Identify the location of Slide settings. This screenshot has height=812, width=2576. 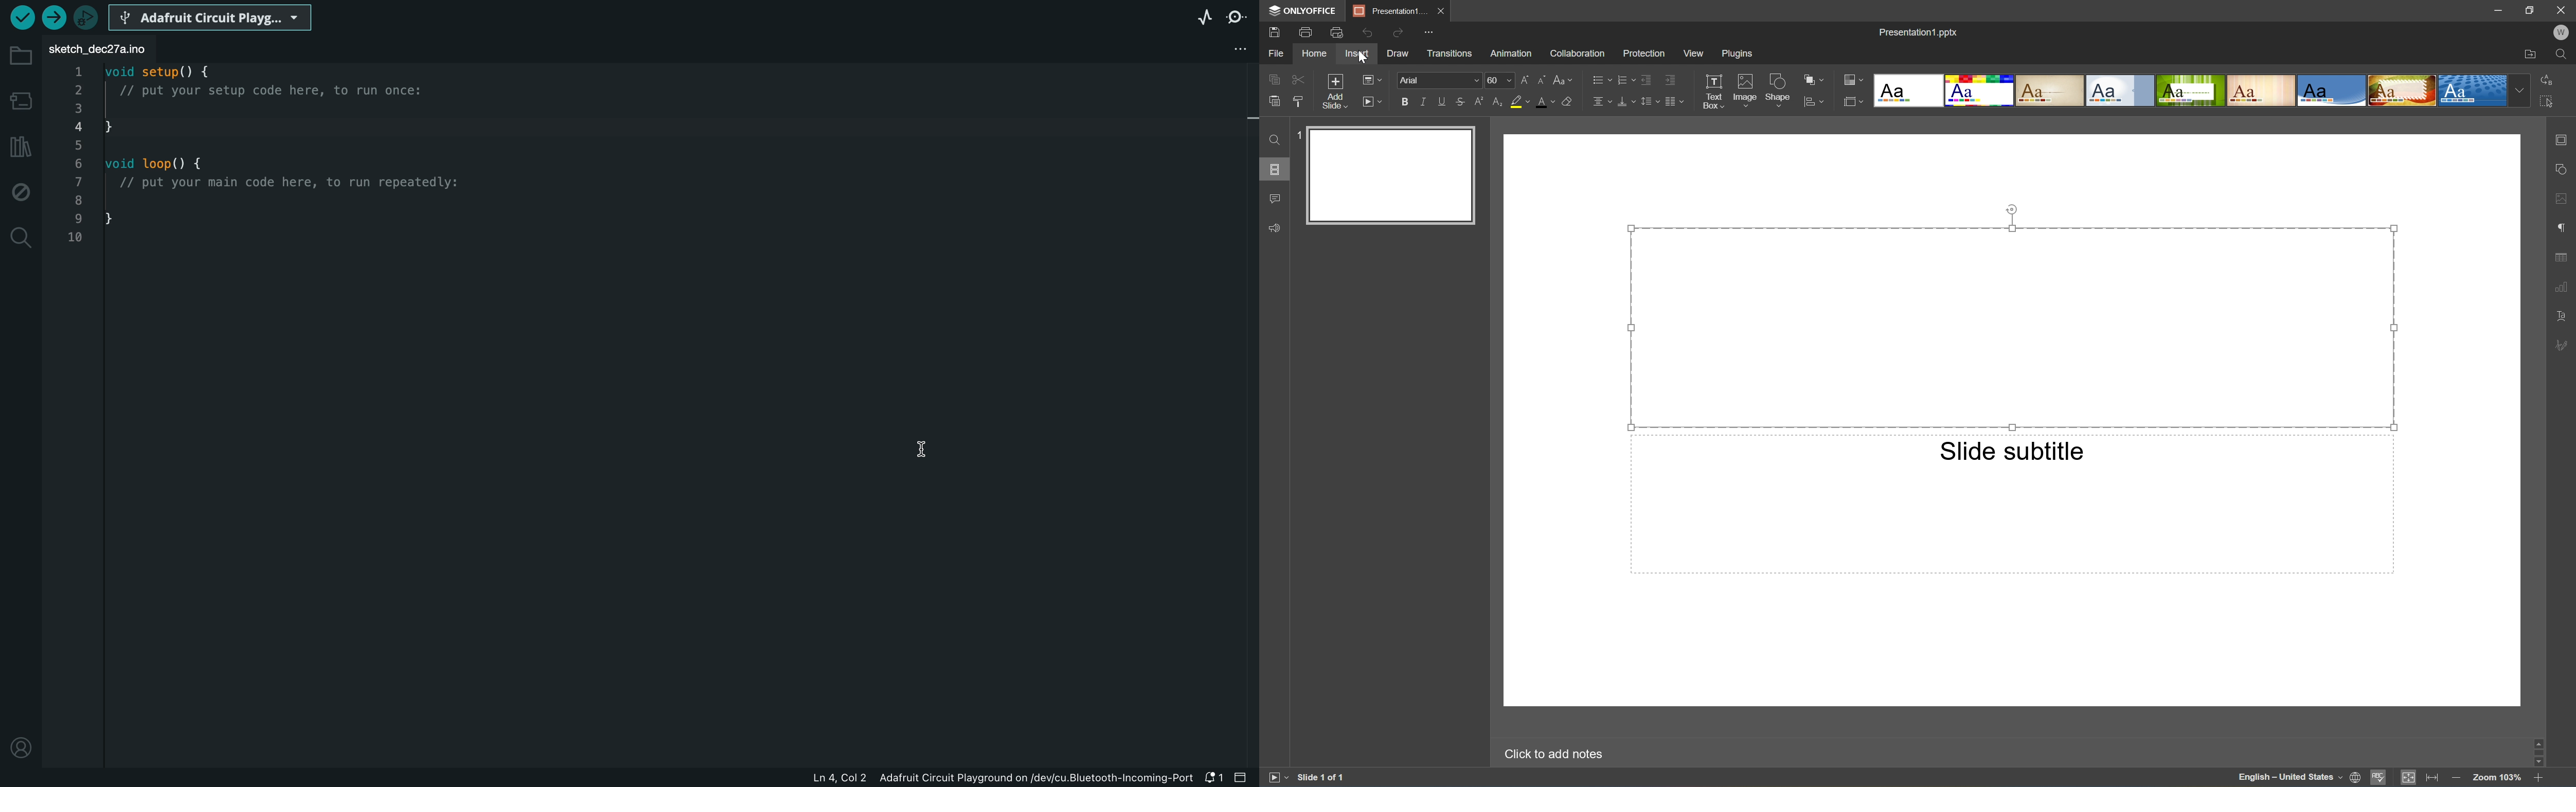
(2561, 139).